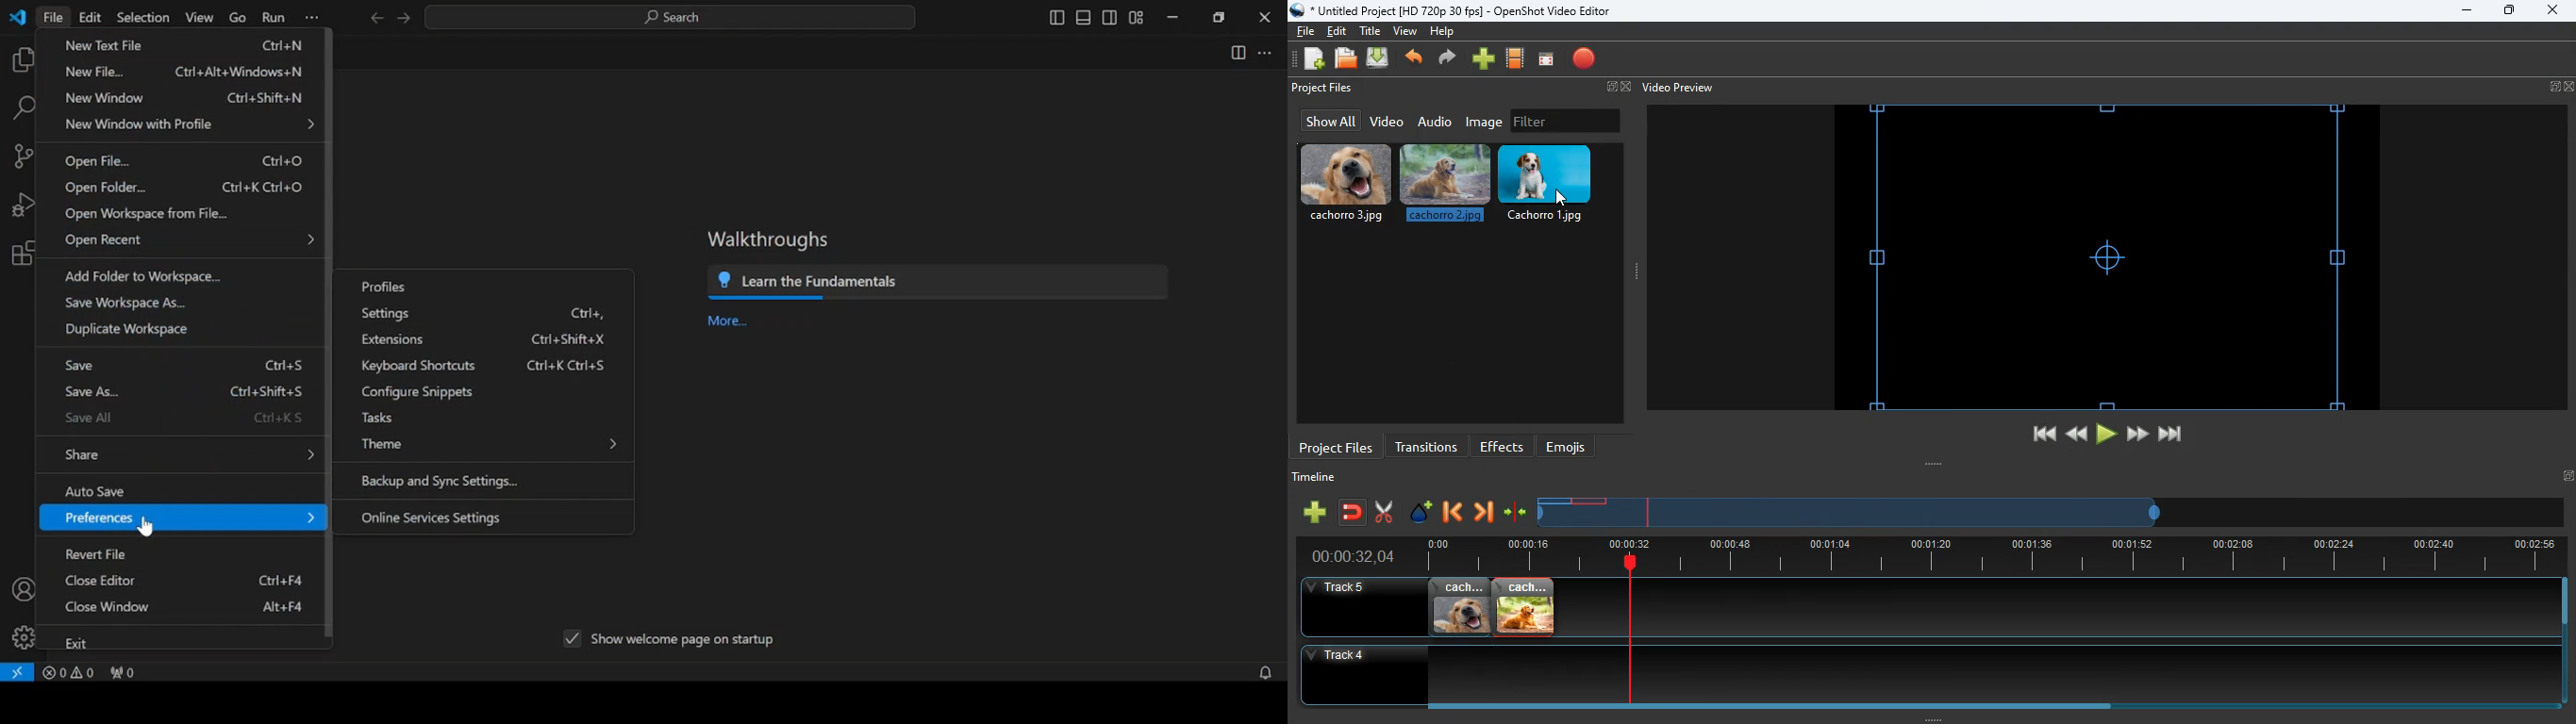 This screenshot has width=2576, height=728. Describe the element at coordinates (1426, 445) in the screenshot. I see `transitions` at that location.